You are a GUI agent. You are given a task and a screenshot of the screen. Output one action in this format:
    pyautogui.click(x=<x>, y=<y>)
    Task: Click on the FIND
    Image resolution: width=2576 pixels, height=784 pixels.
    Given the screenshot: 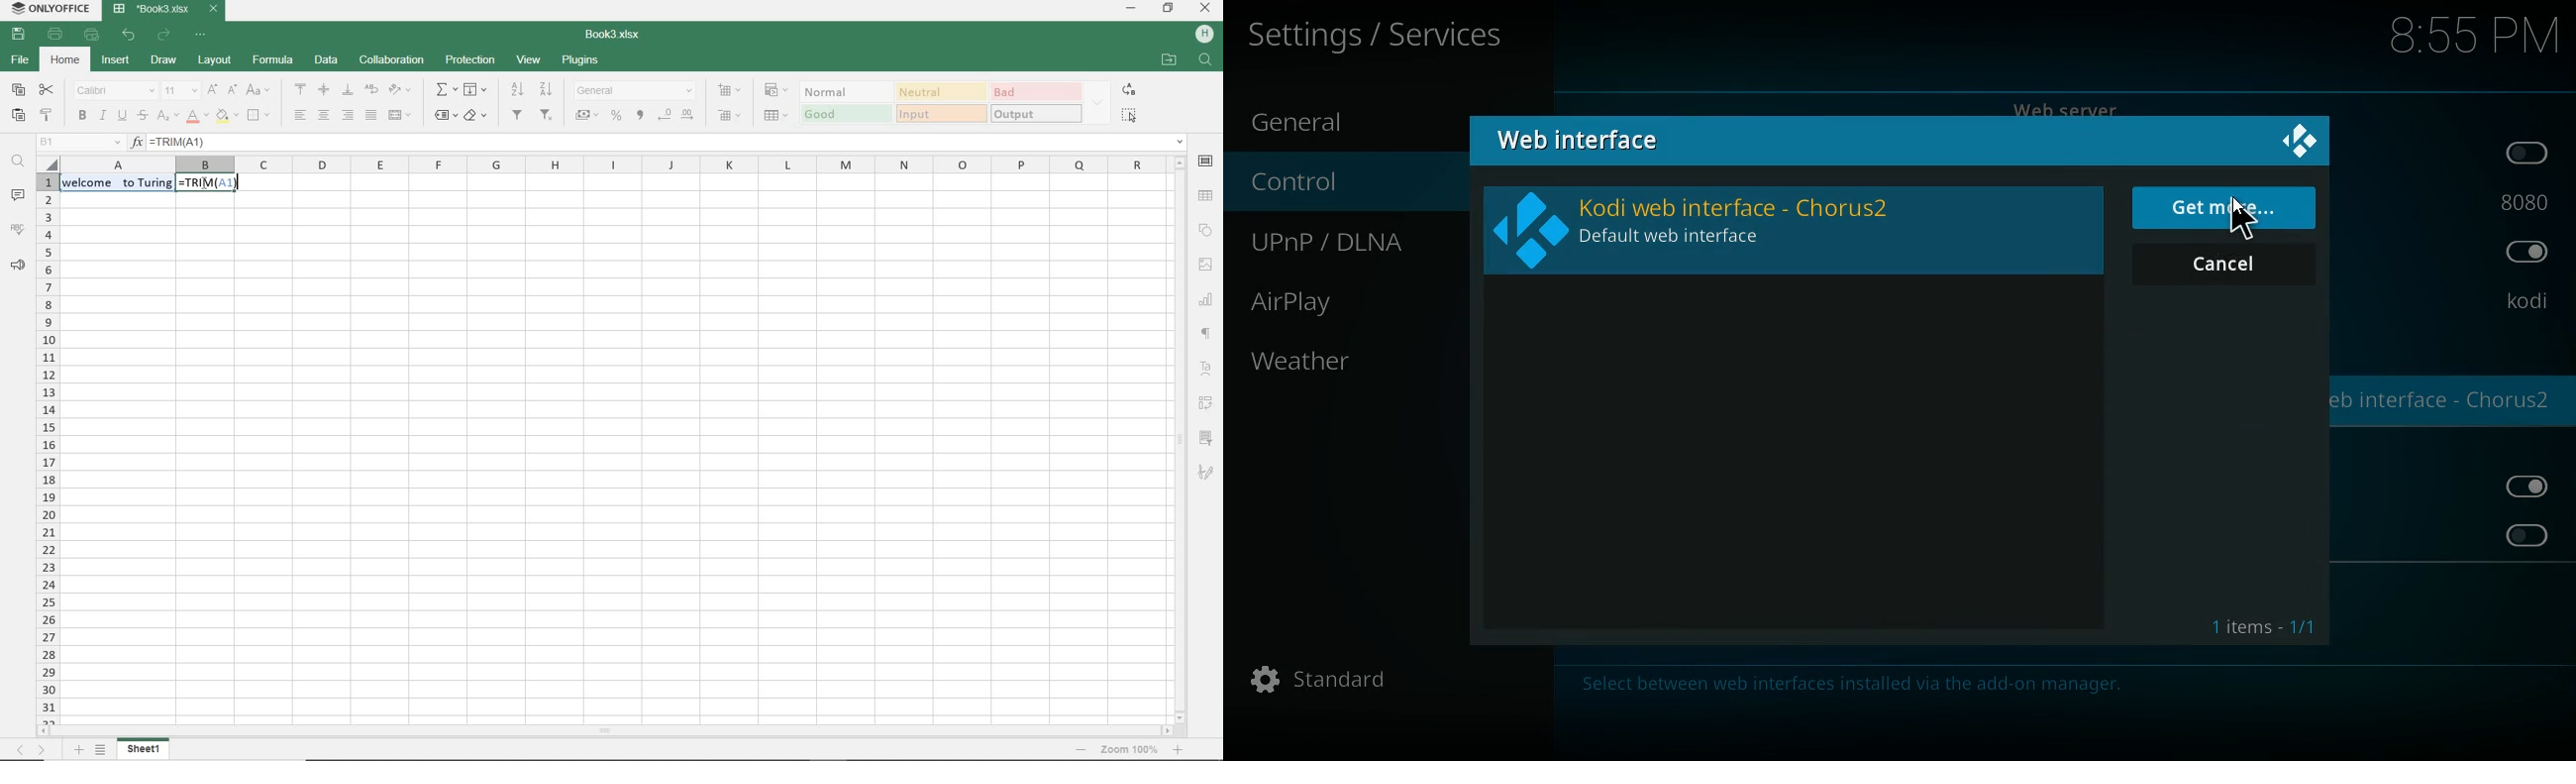 What is the action you would take?
    pyautogui.click(x=1206, y=59)
    